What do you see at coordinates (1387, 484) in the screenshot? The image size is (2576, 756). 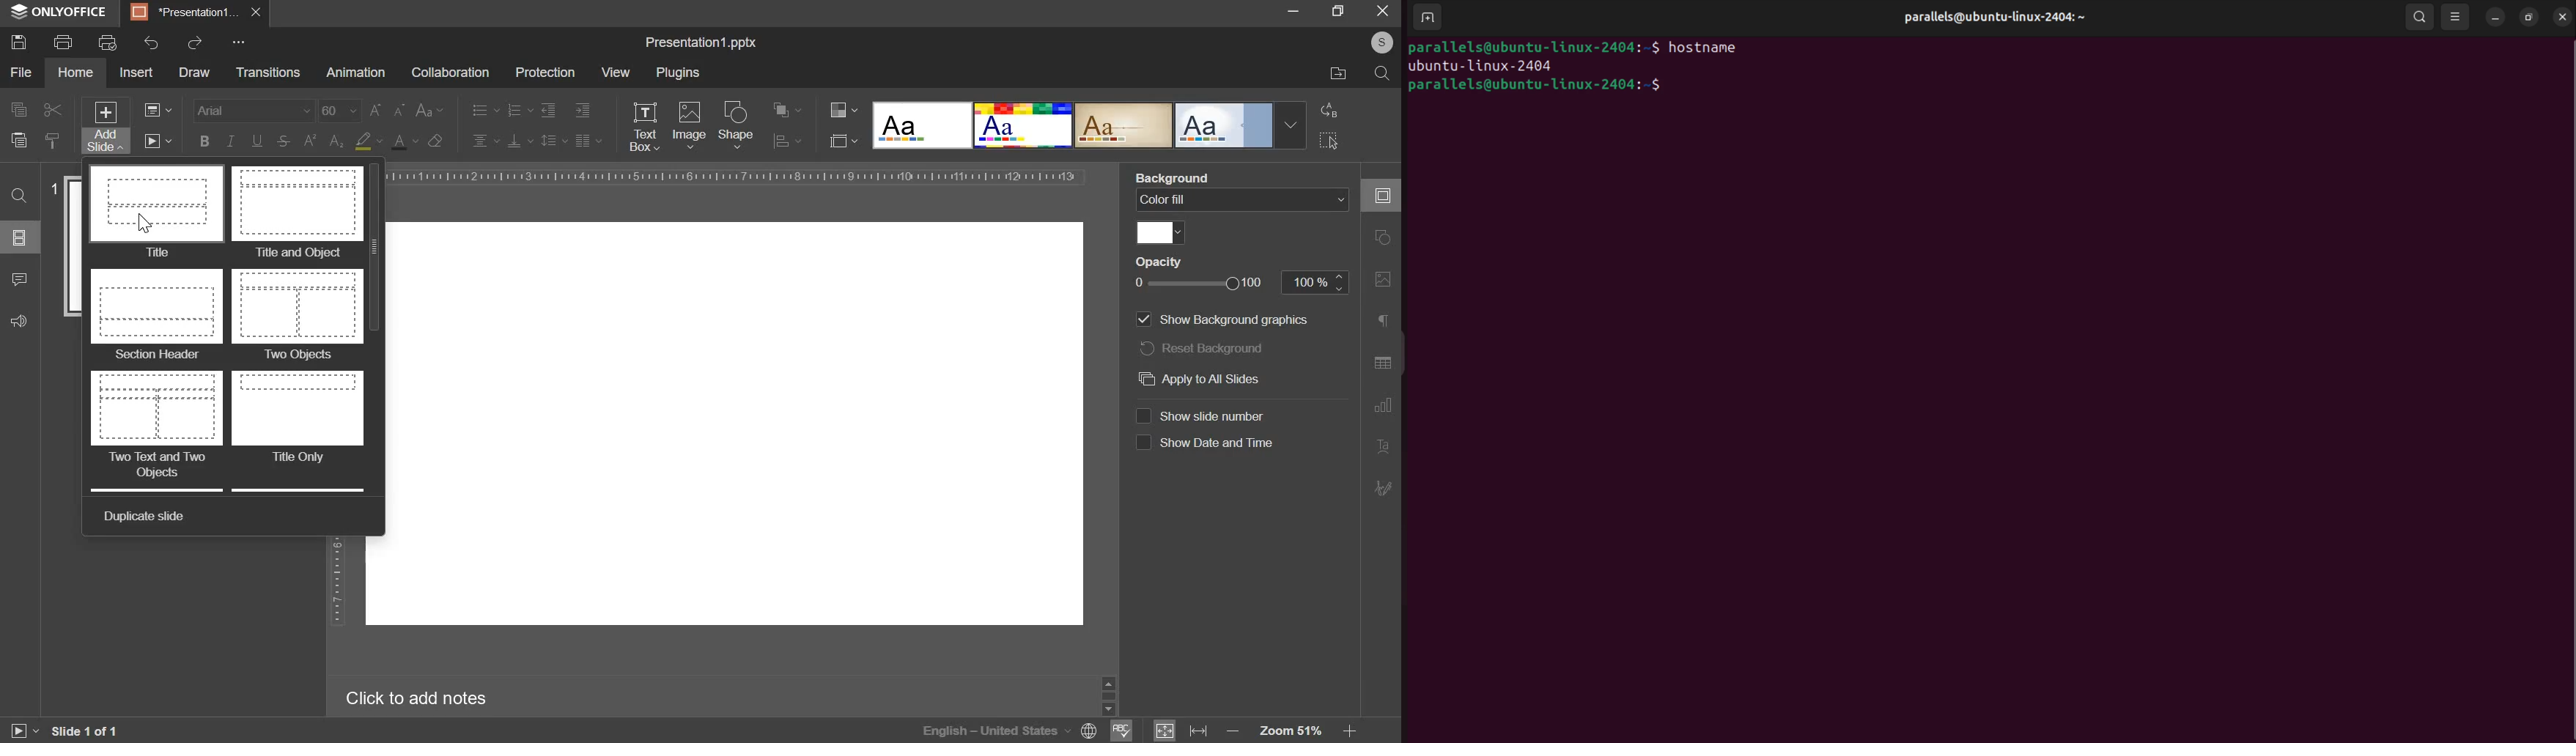 I see `draw tools` at bounding box center [1387, 484].